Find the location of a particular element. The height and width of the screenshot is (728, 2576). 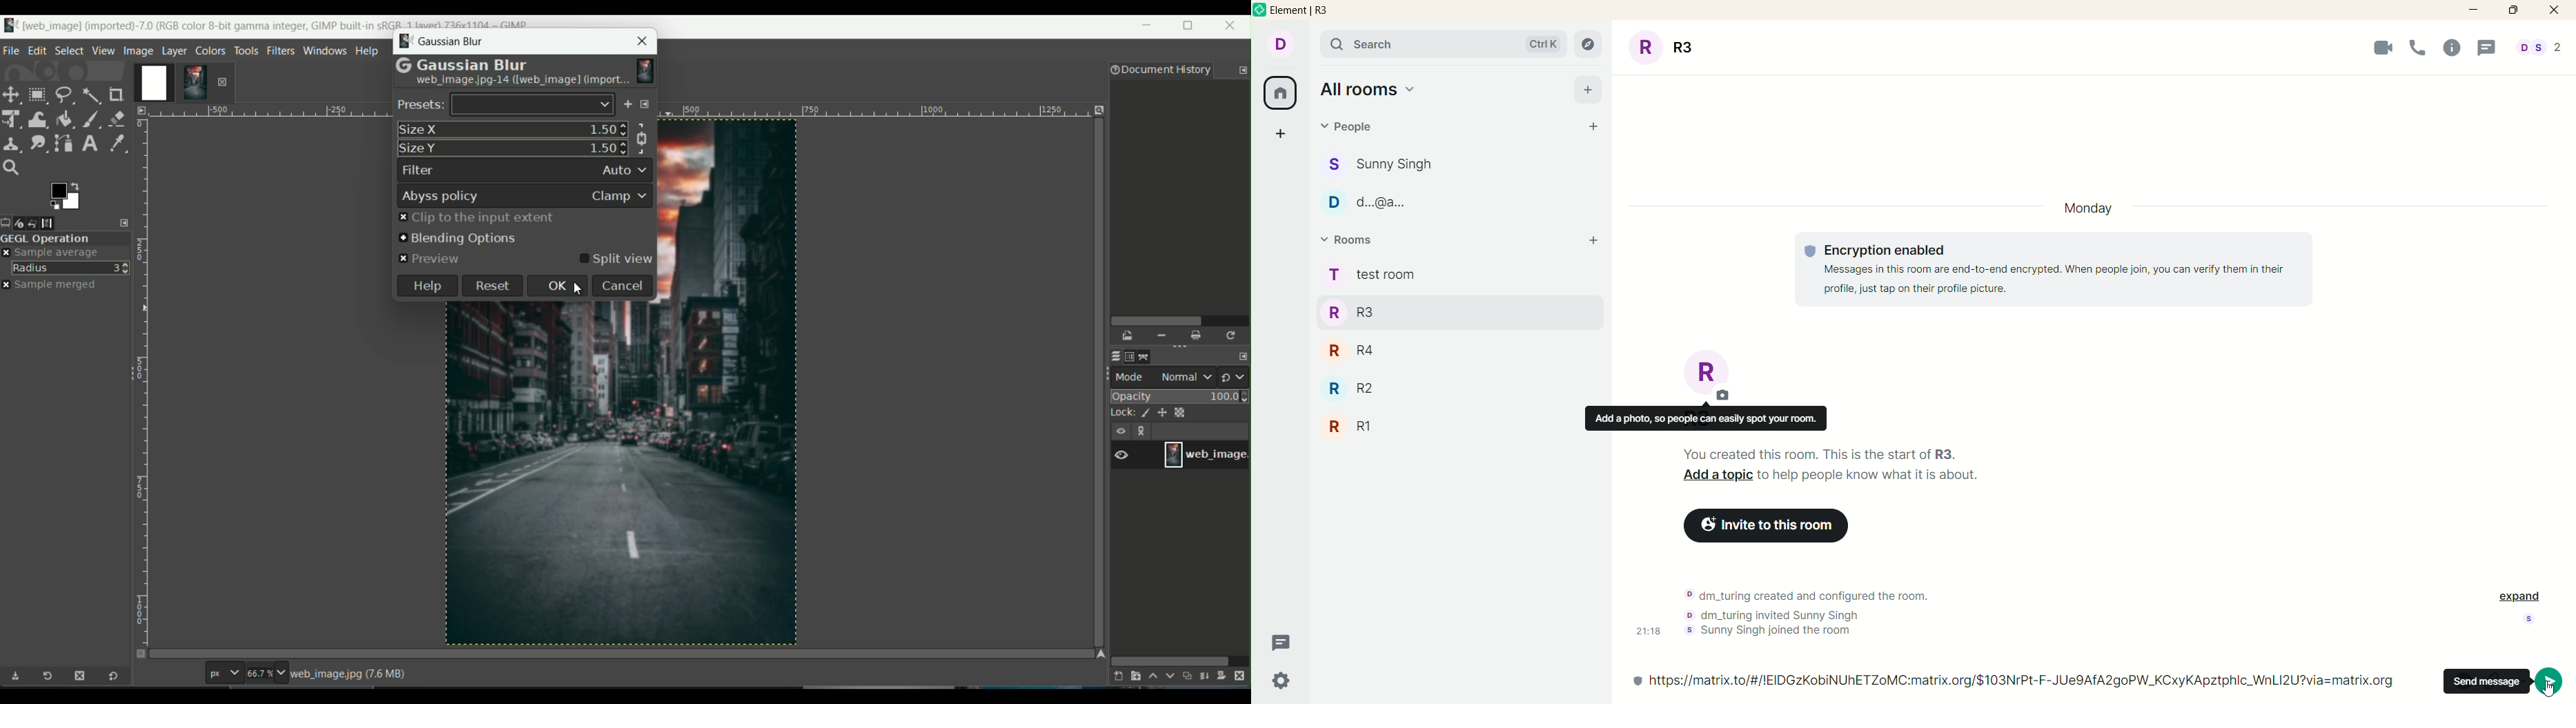

gaussian blur is located at coordinates (443, 42).